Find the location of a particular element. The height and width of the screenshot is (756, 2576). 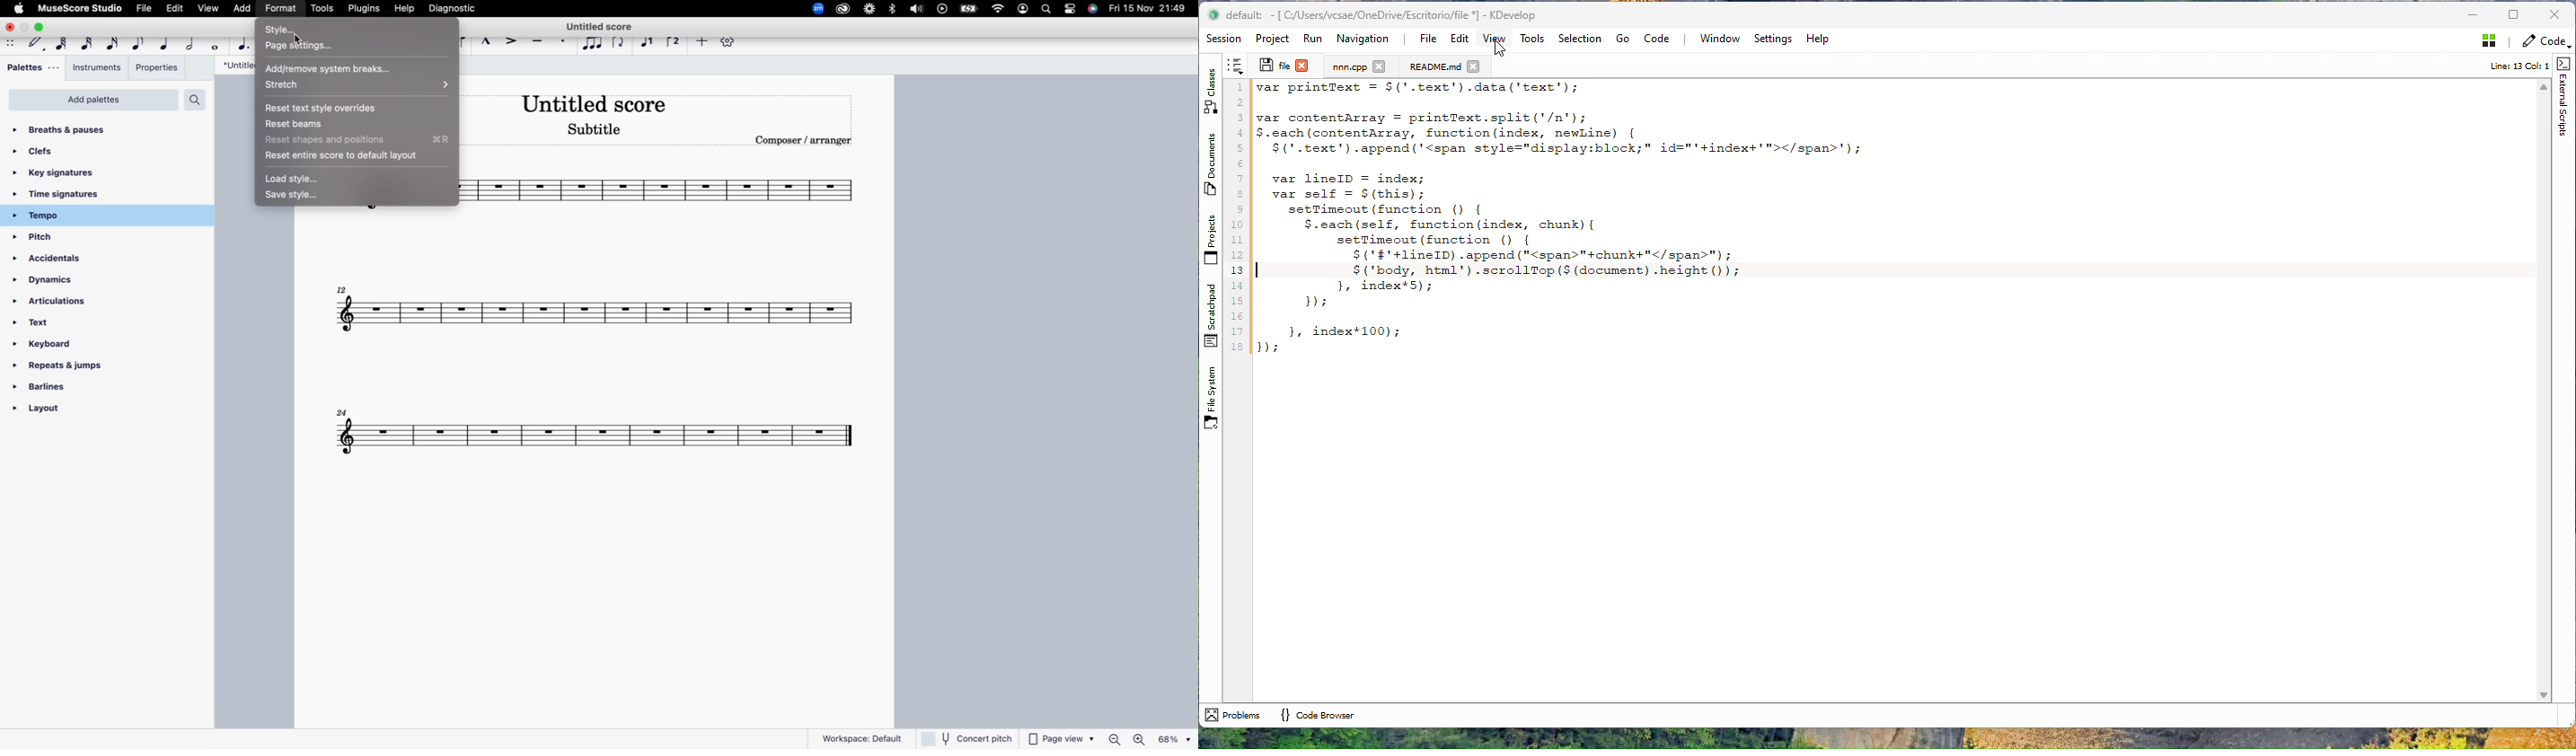

half note is located at coordinates (192, 41).